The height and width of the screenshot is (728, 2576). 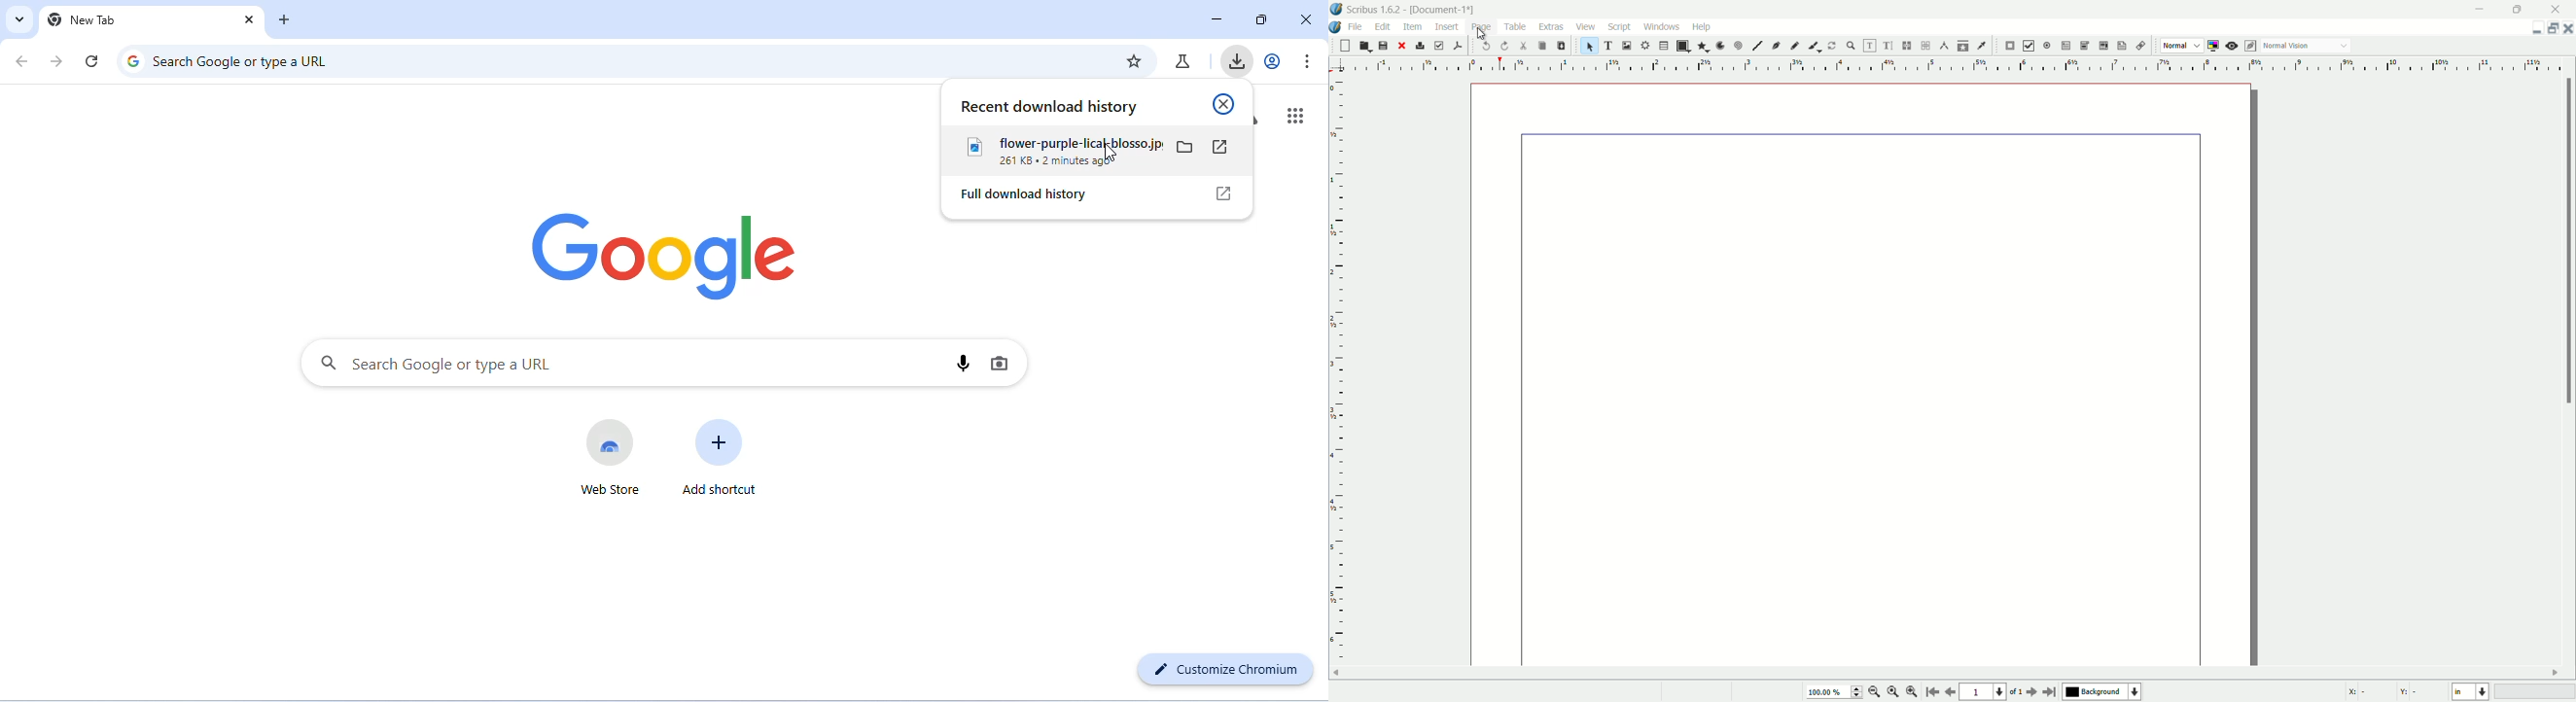 What do you see at coordinates (1868, 46) in the screenshot?
I see `edit contents of frame` at bounding box center [1868, 46].